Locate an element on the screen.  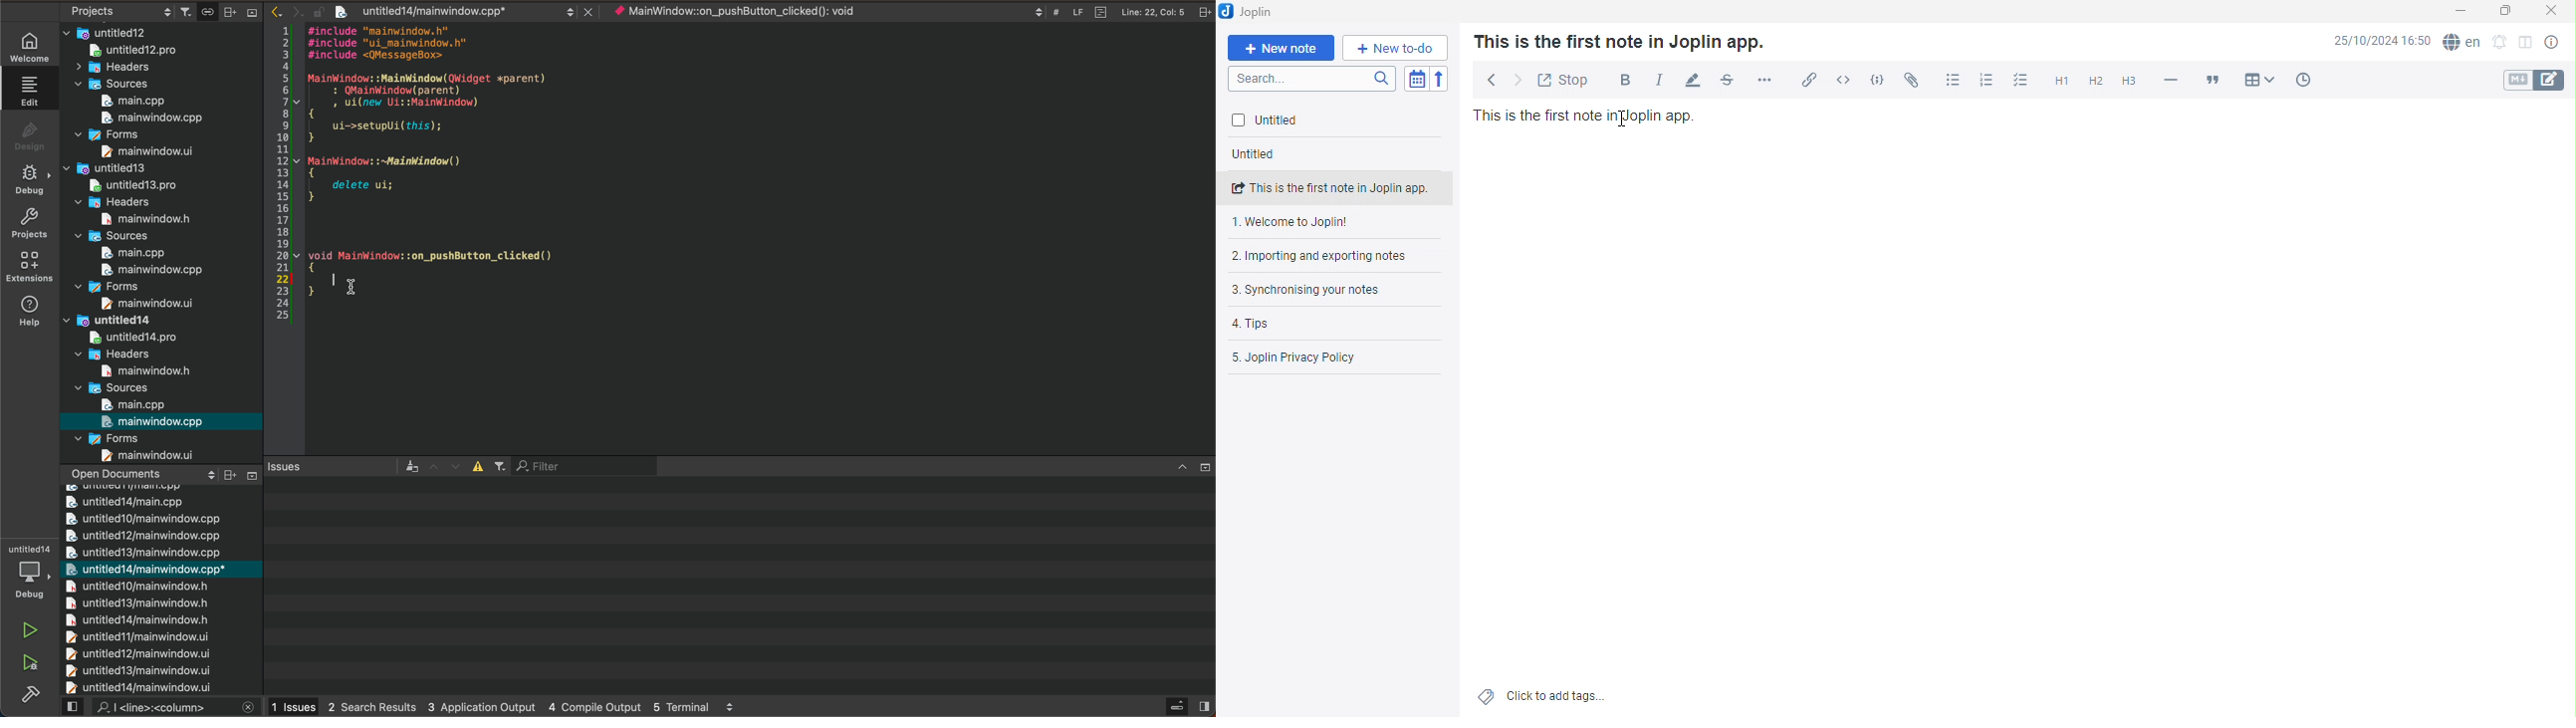
main window is located at coordinates (152, 455).